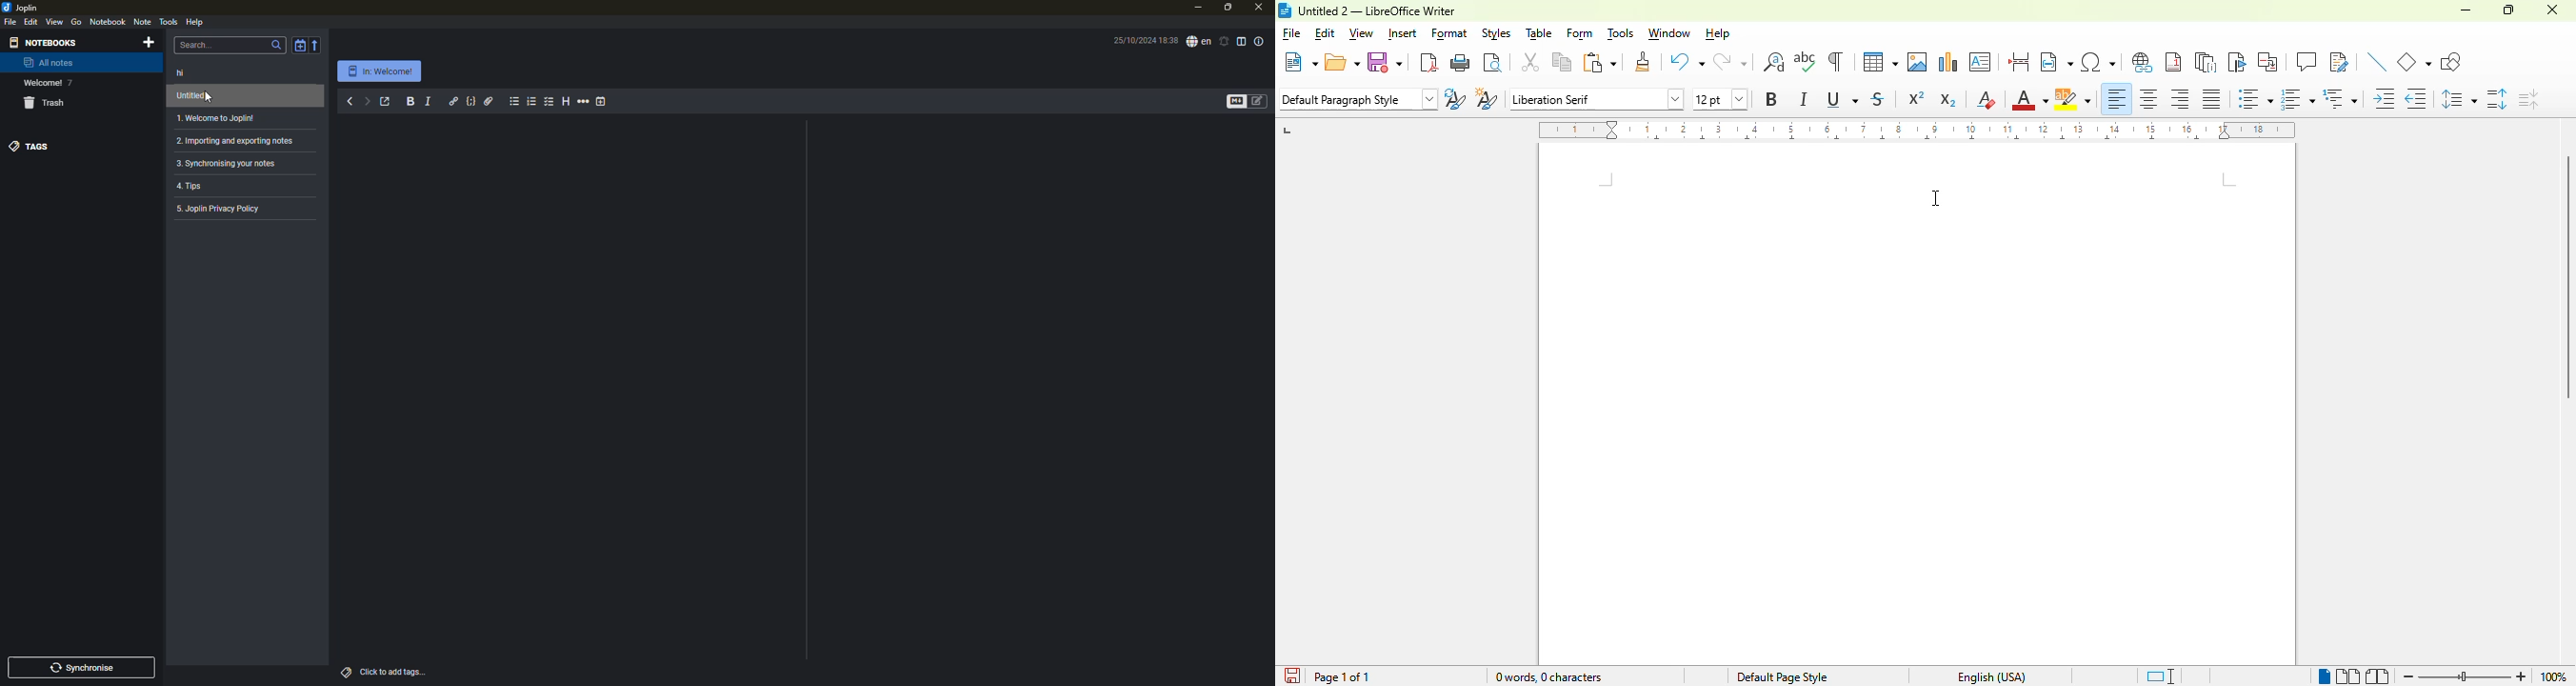  Describe the element at coordinates (218, 118) in the screenshot. I see `1. Welcome to Joplin!` at that location.